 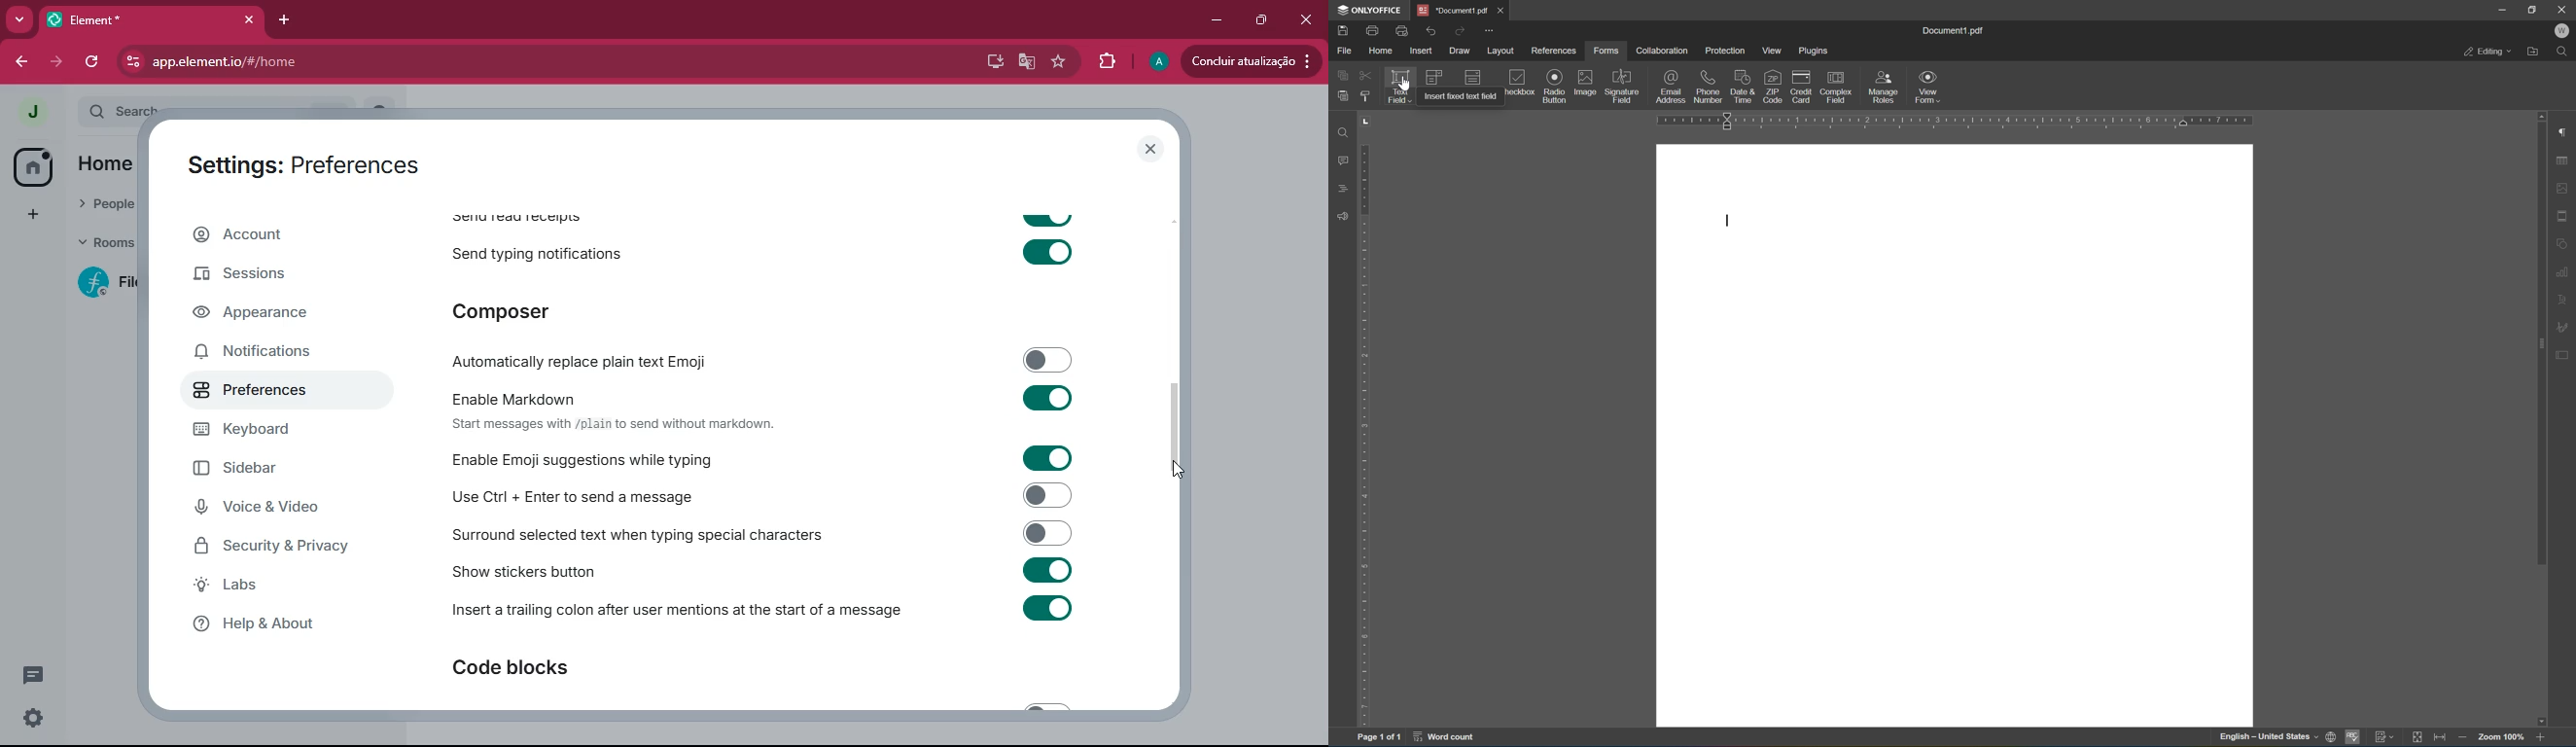 What do you see at coordinates (1259, 19) in the screenshot?
I see `maximize` at bounding box center [1259, 19].